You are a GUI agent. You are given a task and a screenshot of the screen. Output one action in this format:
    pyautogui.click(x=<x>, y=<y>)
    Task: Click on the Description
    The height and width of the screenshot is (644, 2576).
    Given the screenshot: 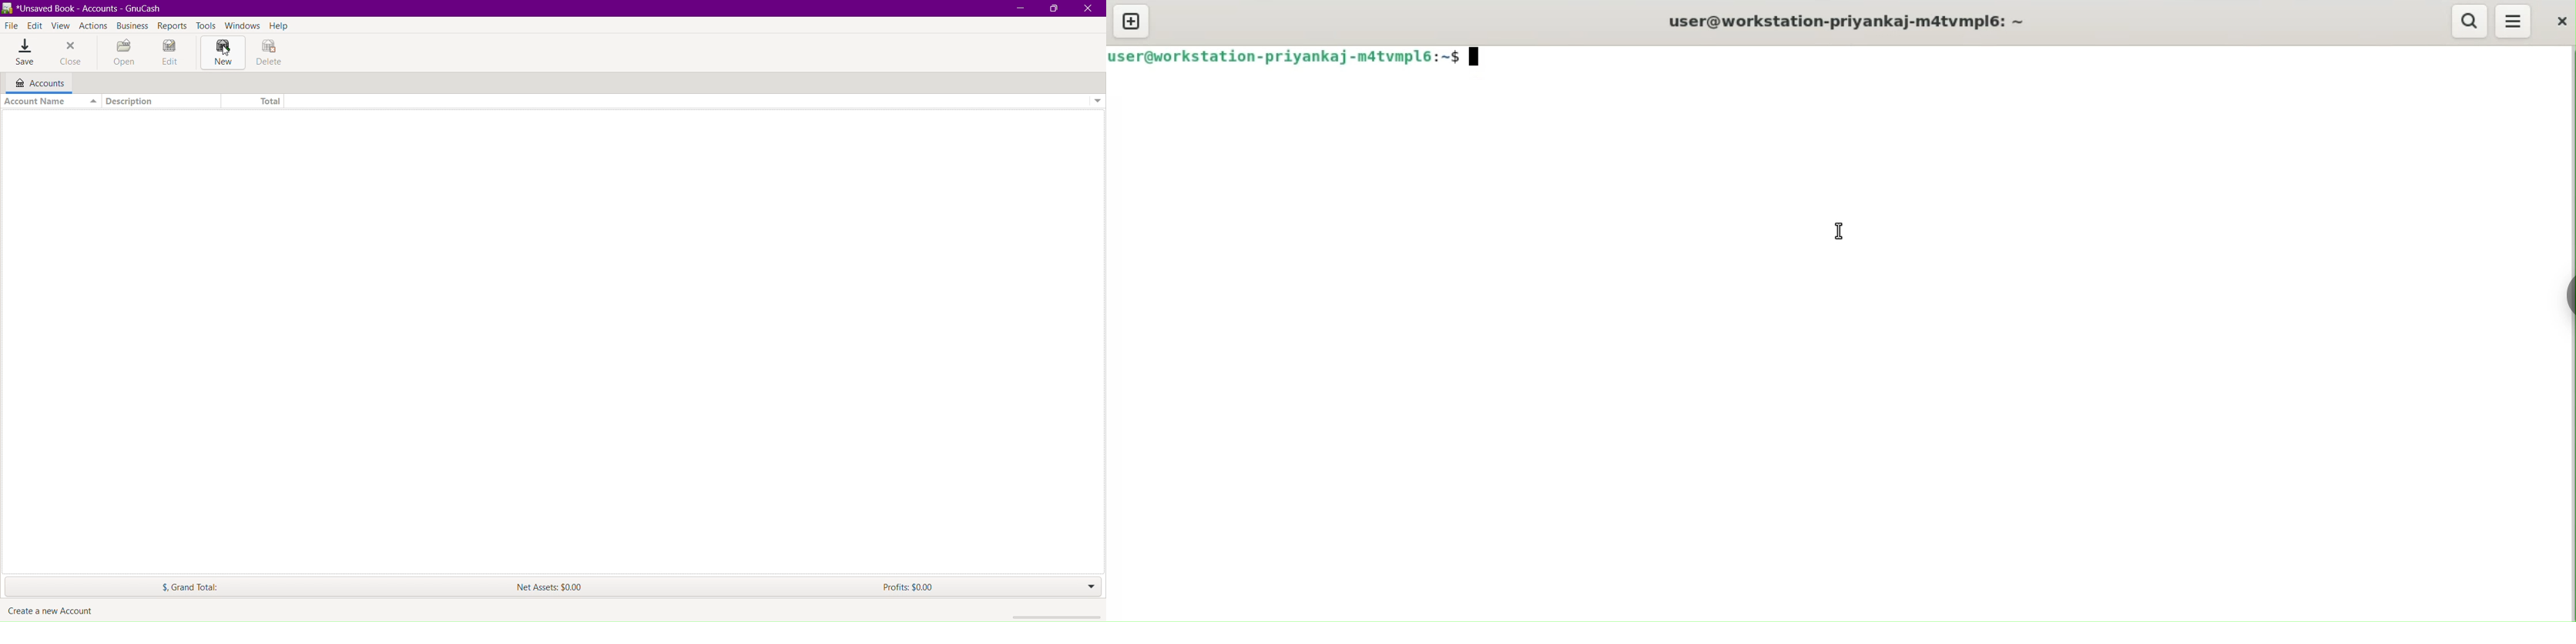 What is the action you would take?
    pyautogui.click(x=161, y=101)
    